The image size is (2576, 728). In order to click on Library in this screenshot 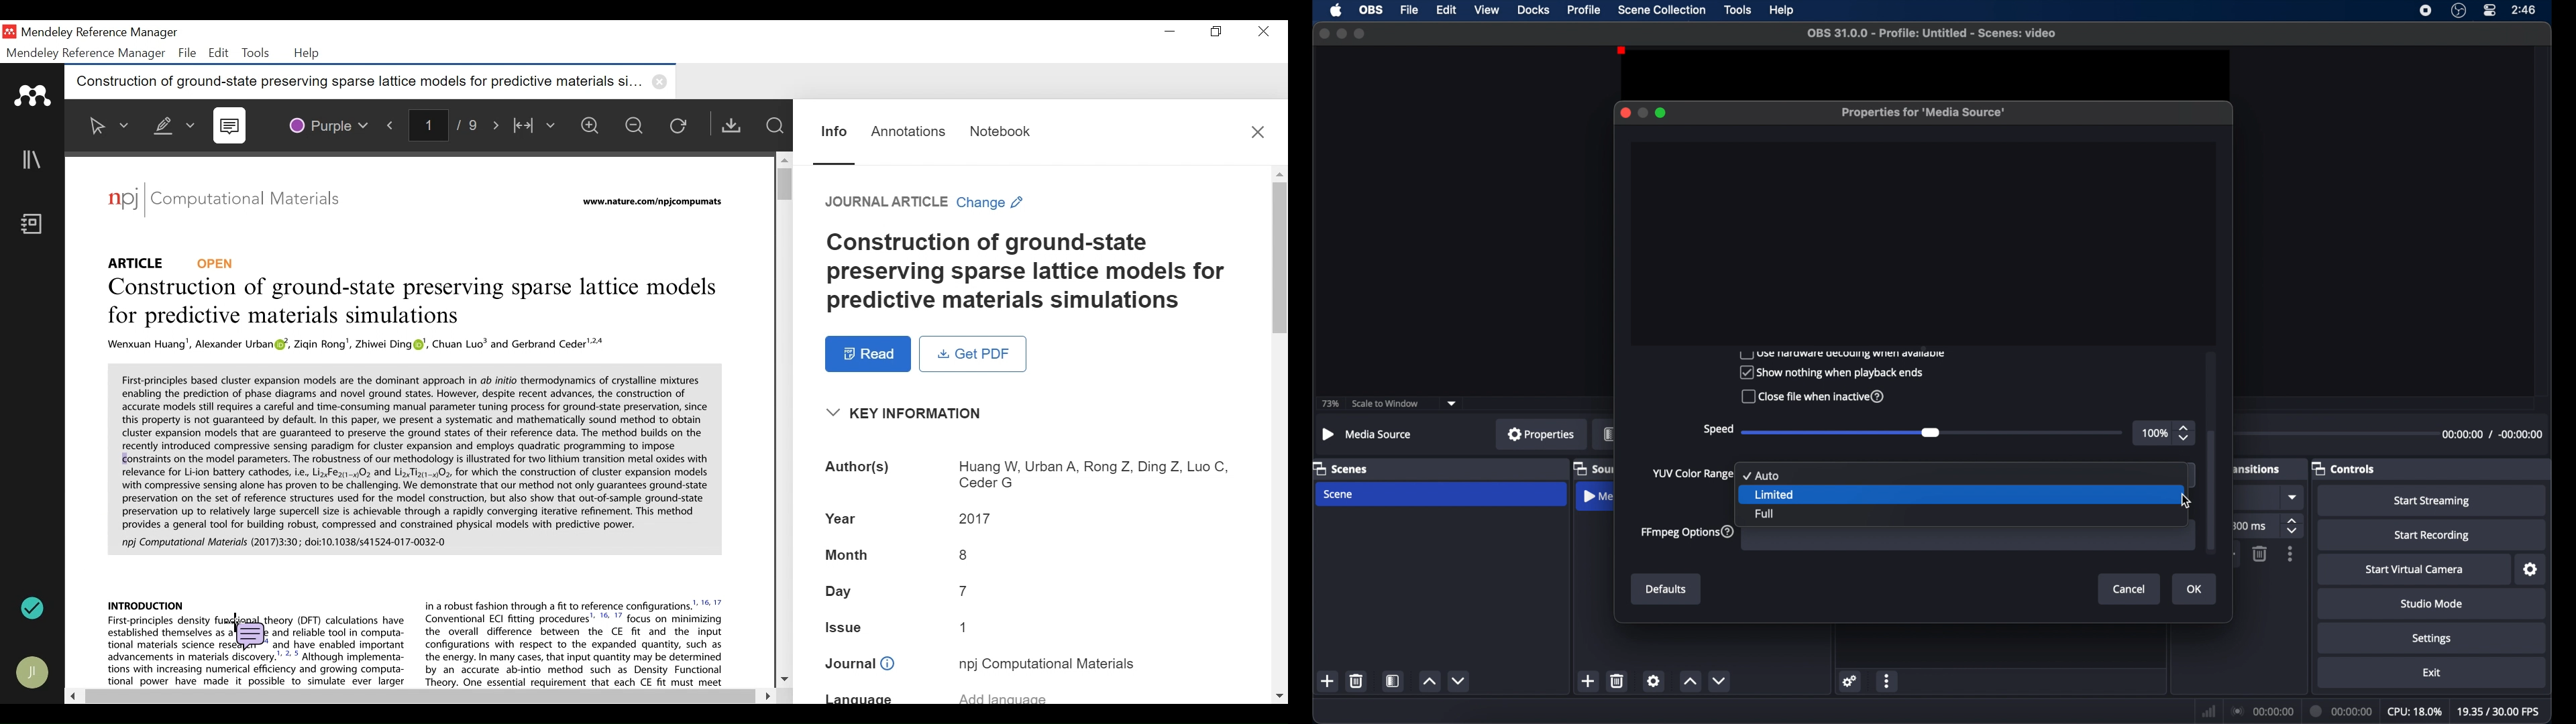, I will do `click(34, 160)`.